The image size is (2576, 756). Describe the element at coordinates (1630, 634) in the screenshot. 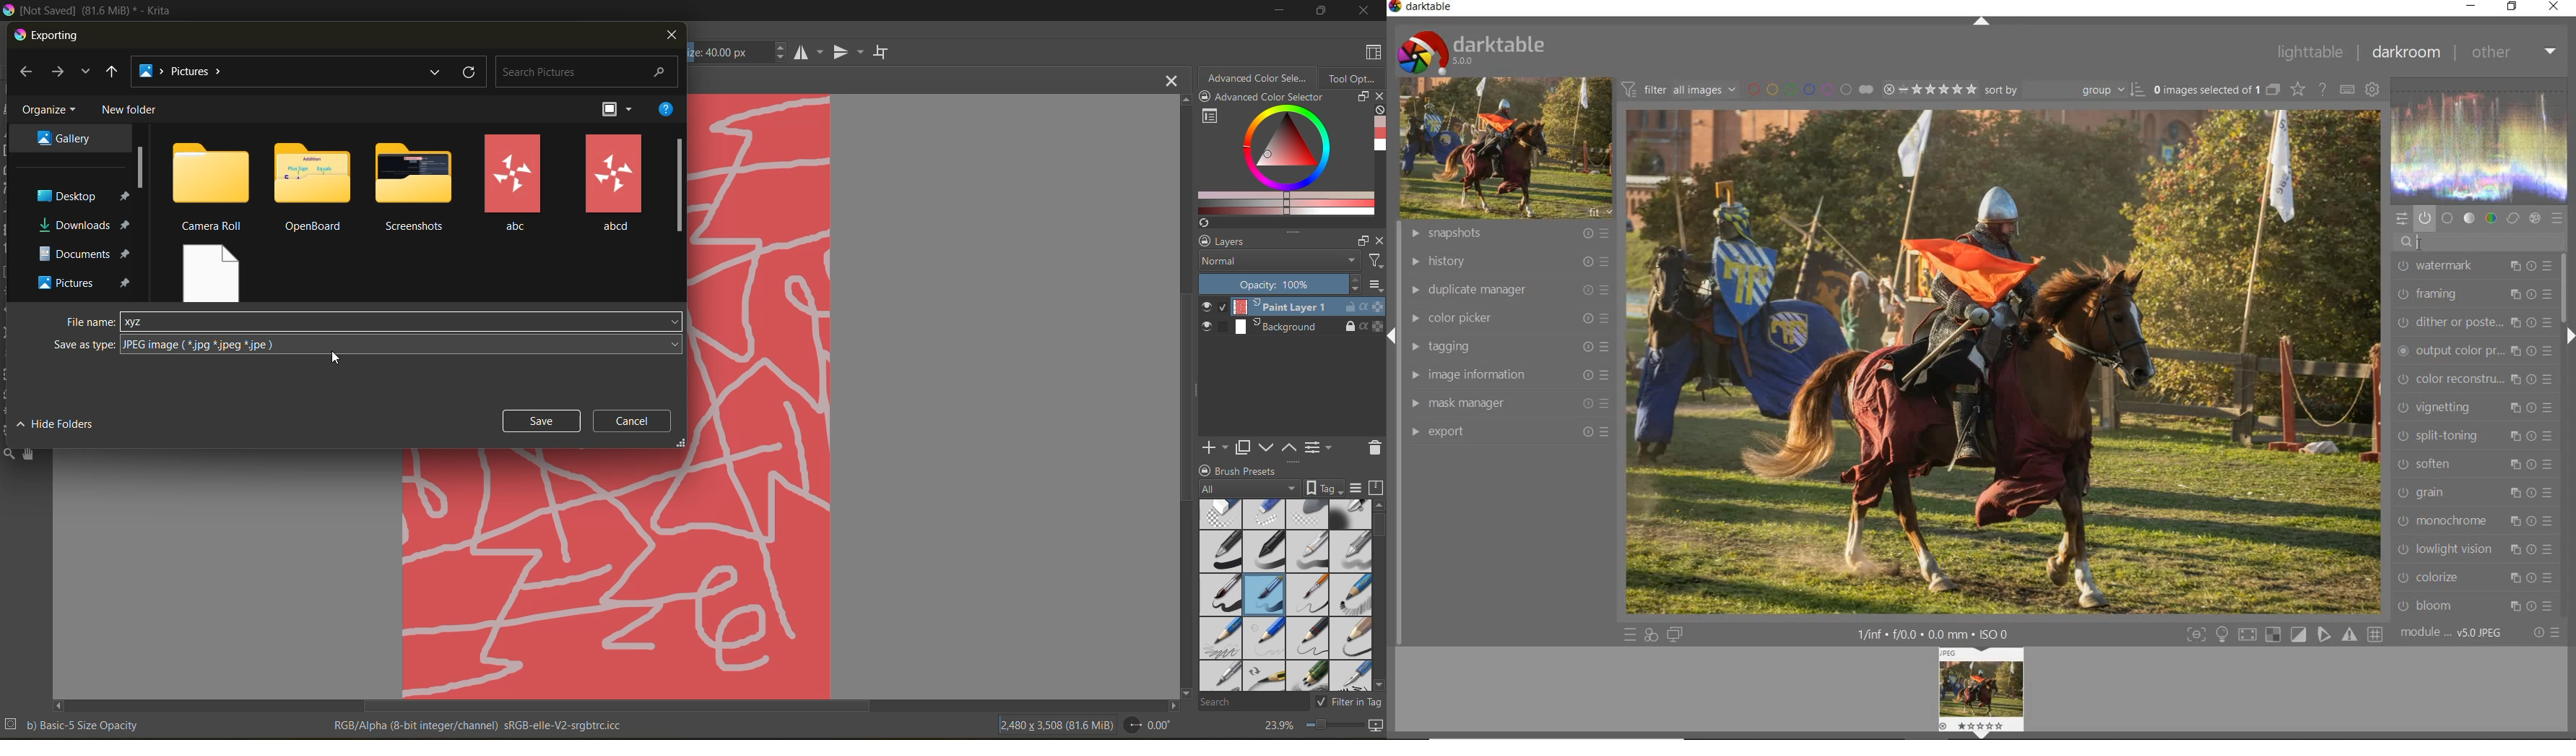

I see `quick access to presets` at that location.